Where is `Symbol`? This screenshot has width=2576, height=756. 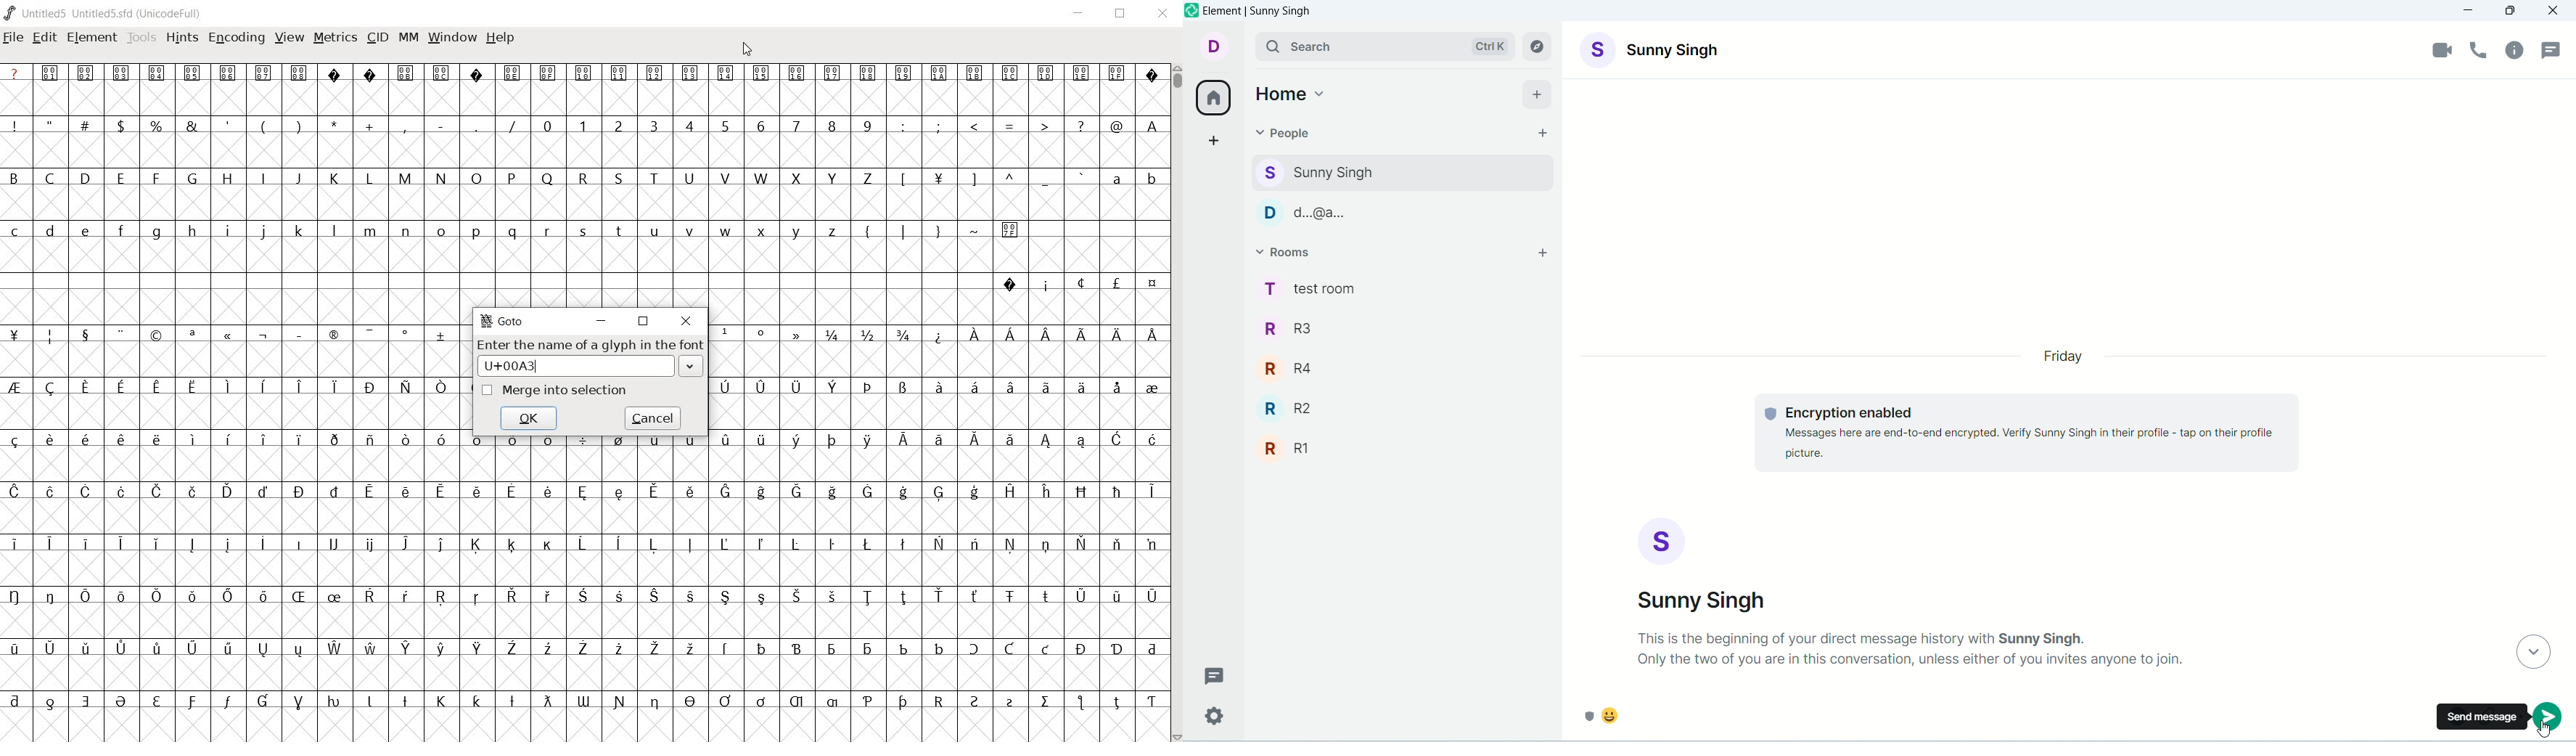 Symbol is located at coordinates (1151, 387).